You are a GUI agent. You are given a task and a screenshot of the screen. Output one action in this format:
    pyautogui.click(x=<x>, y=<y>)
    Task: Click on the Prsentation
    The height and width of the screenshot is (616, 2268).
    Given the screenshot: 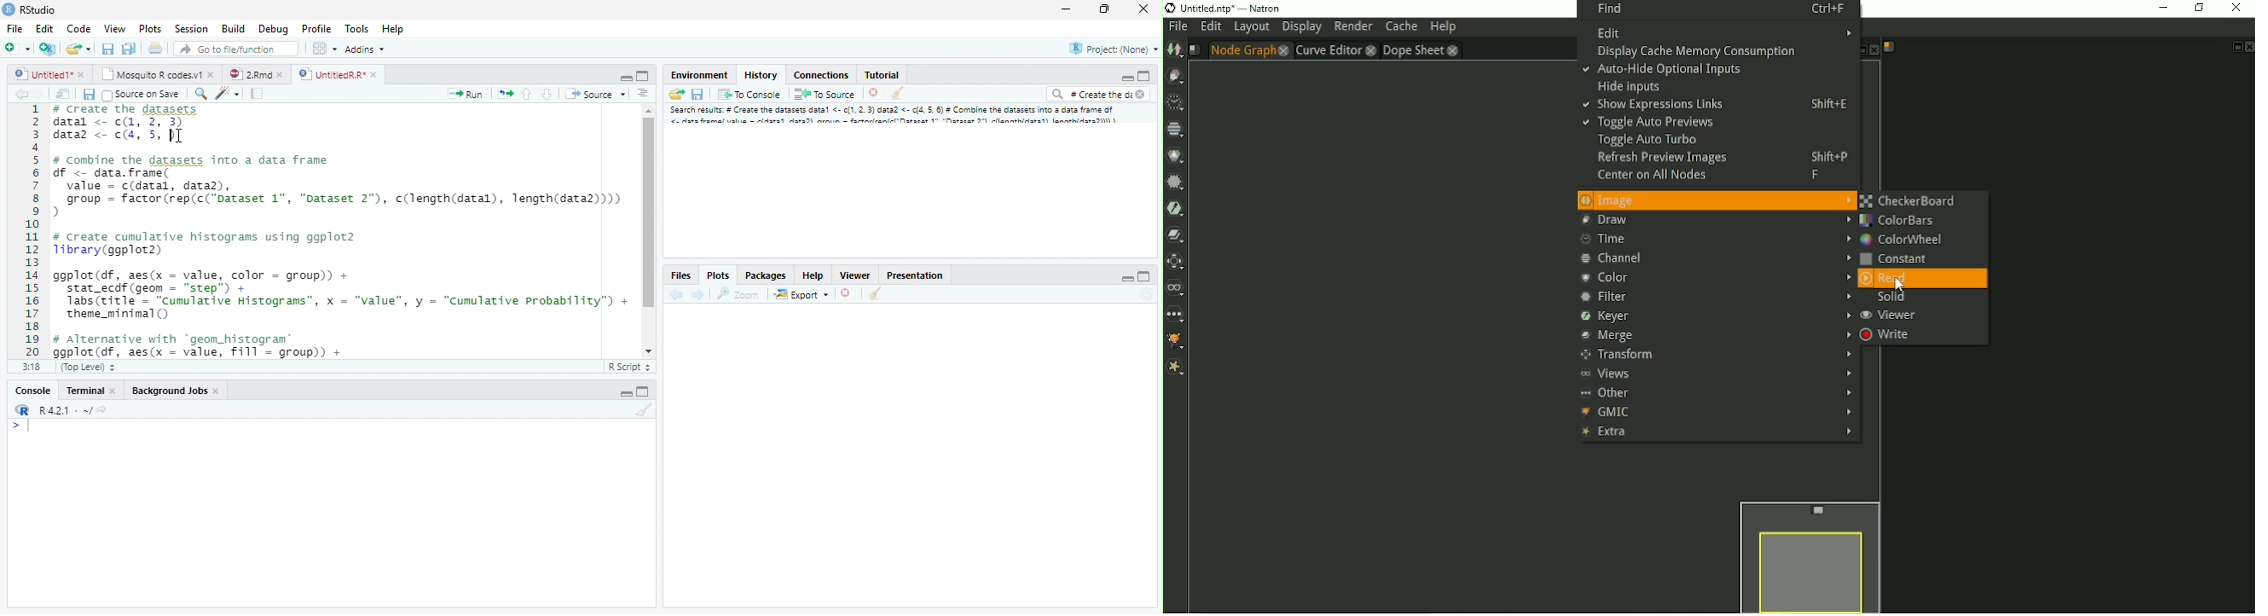 What is the action you would take?
    pyautogui.click(x=912, y=274)
    